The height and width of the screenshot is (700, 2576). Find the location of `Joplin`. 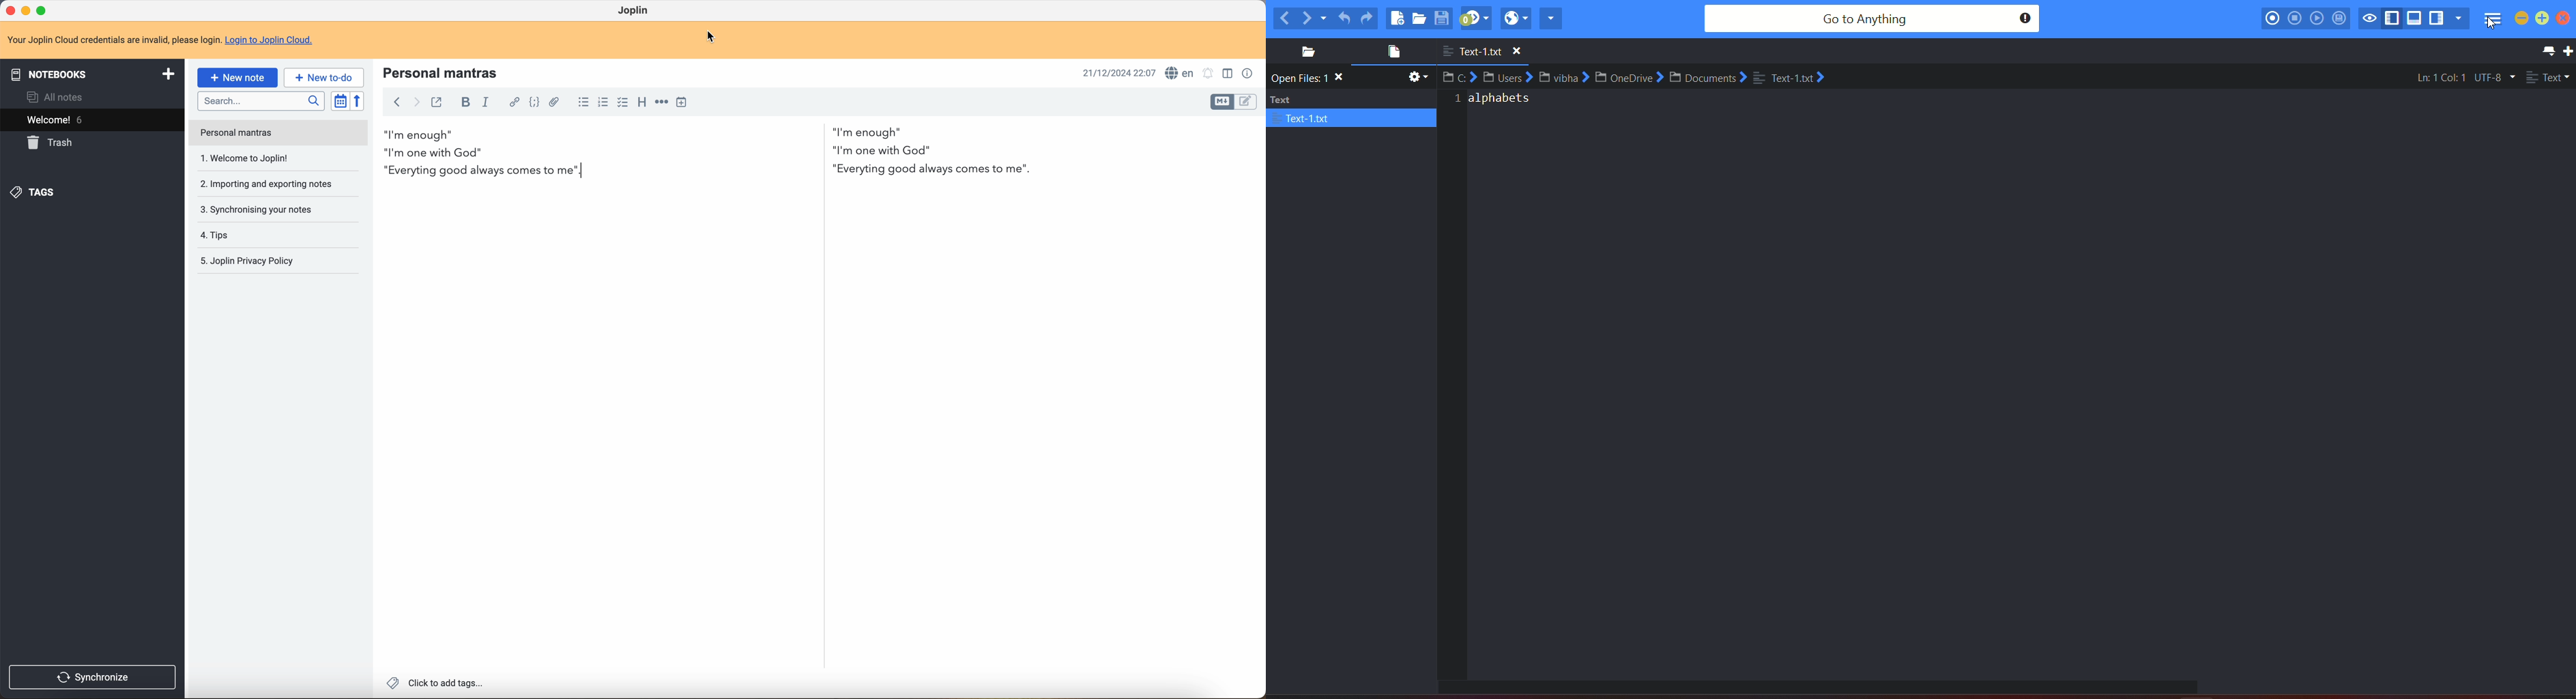

Joplin is located at coordinates (635, 10).